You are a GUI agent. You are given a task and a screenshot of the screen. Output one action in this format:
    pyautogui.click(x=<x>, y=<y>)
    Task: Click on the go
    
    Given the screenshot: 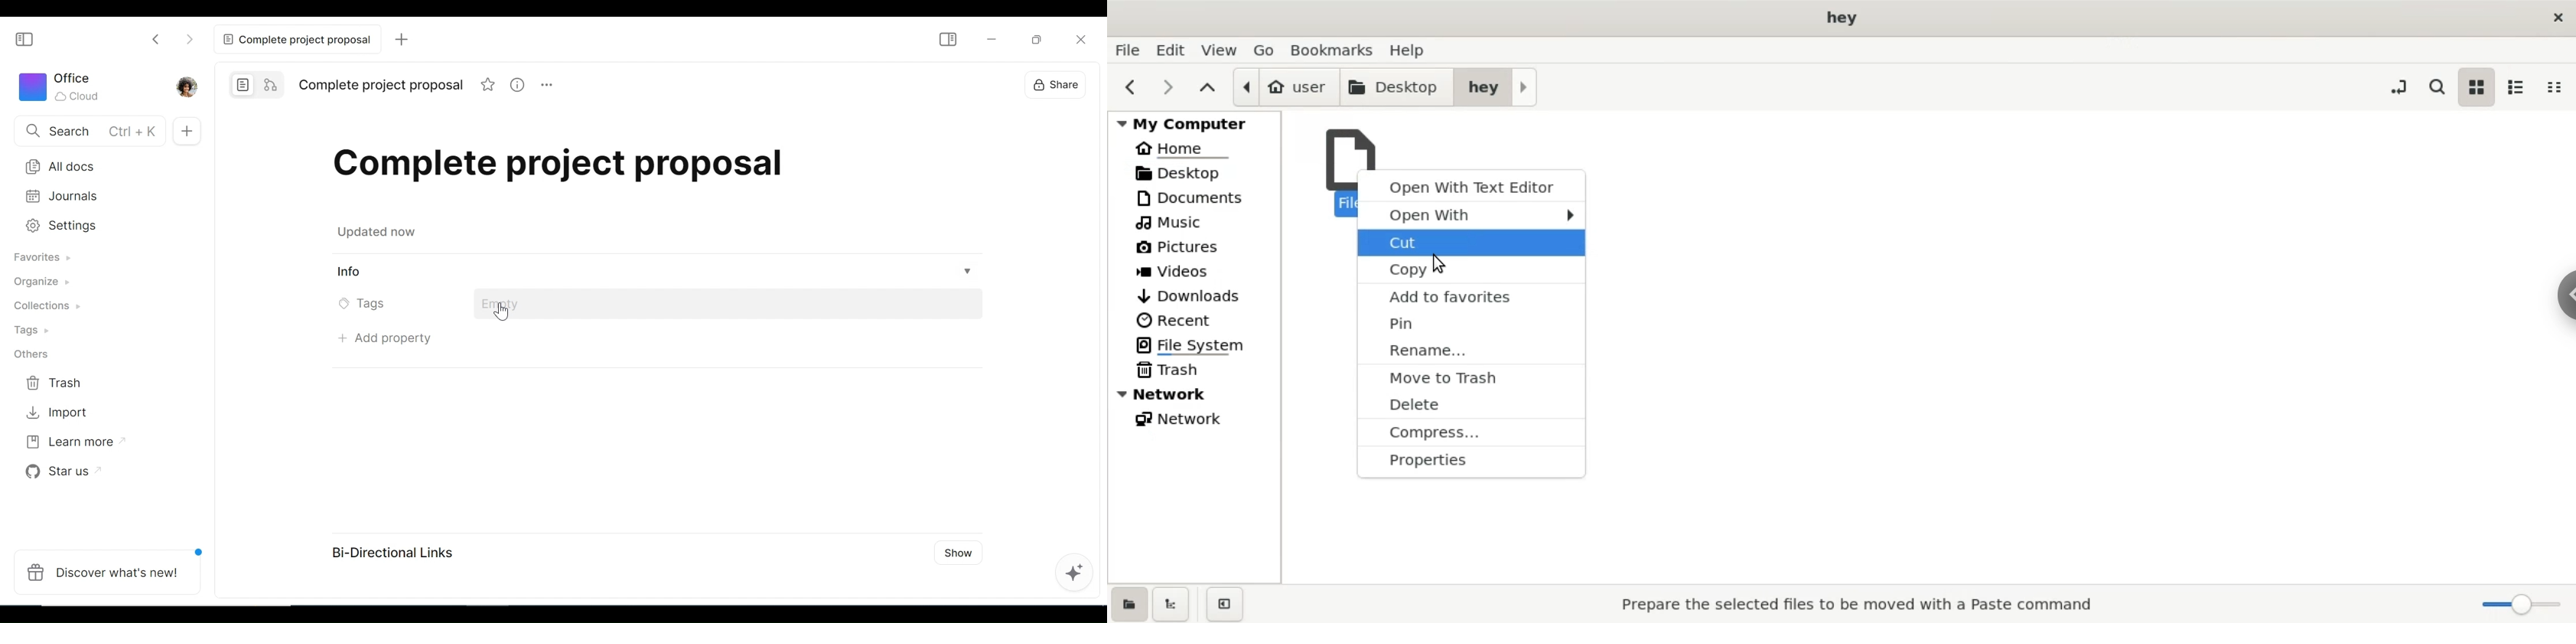 What is the action you would take?
    pyautogui.click(x=1260, y=51)
    